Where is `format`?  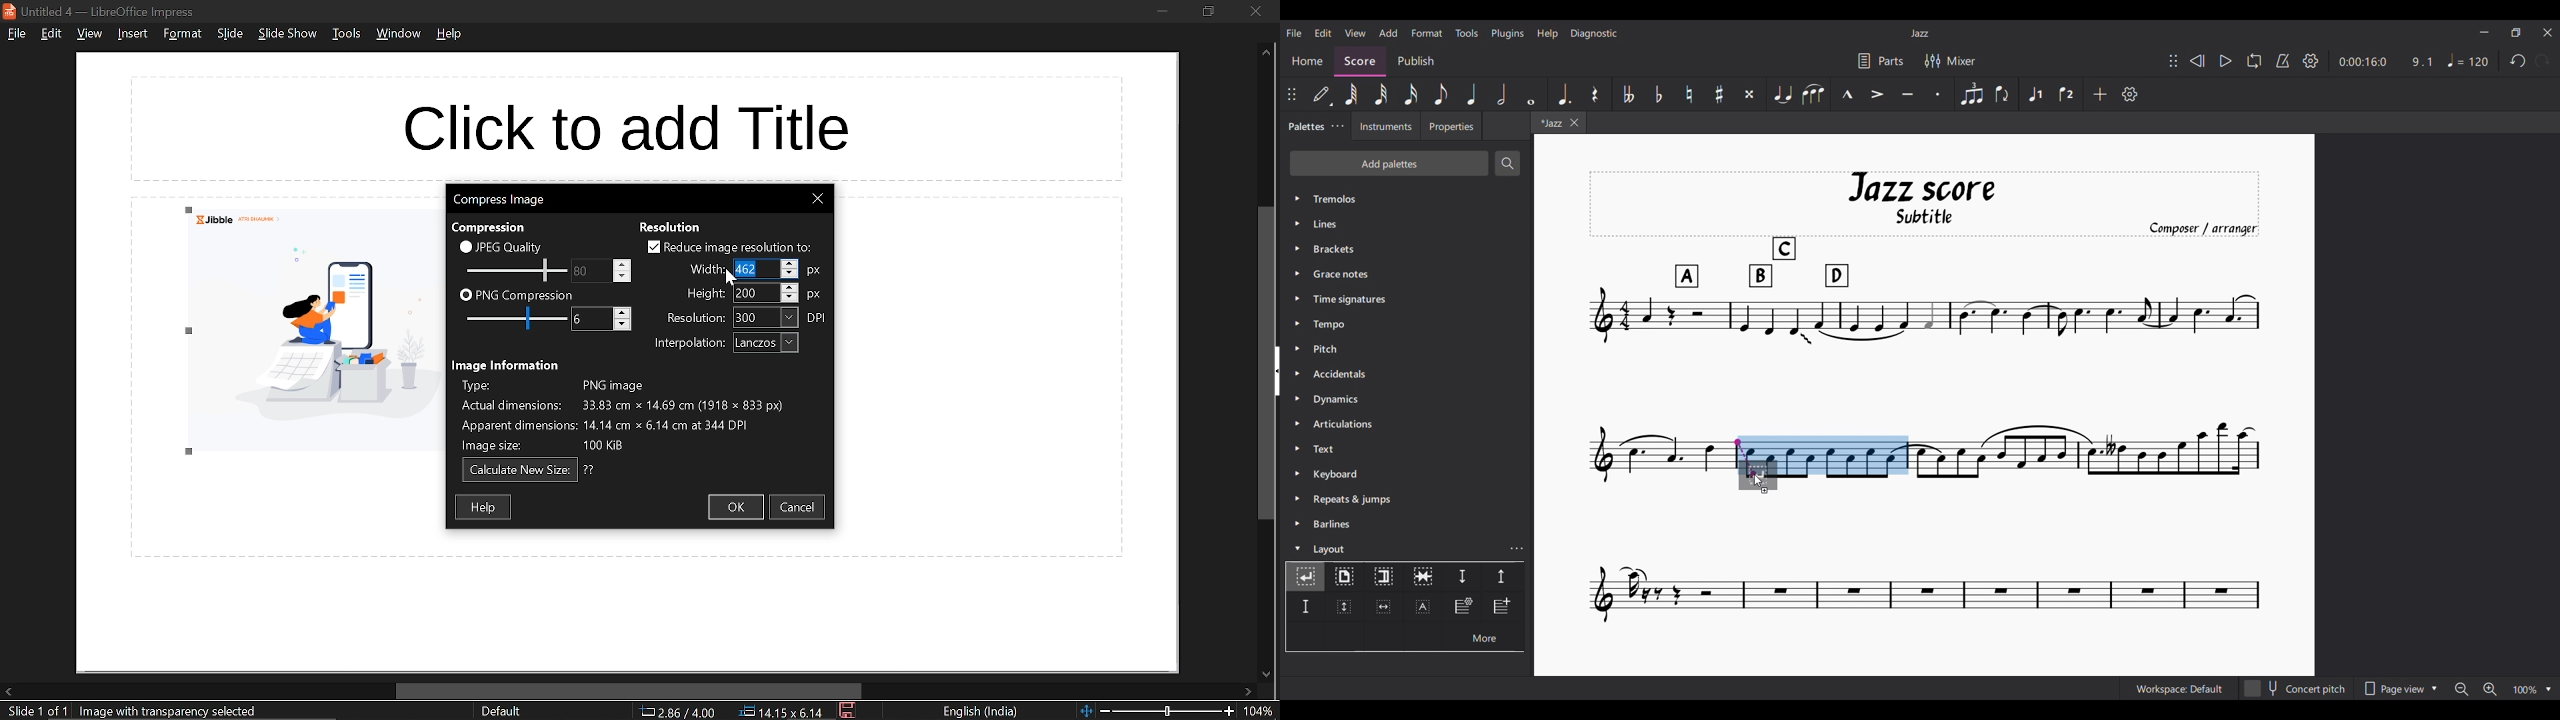
format is located at coordinates (182, 33).